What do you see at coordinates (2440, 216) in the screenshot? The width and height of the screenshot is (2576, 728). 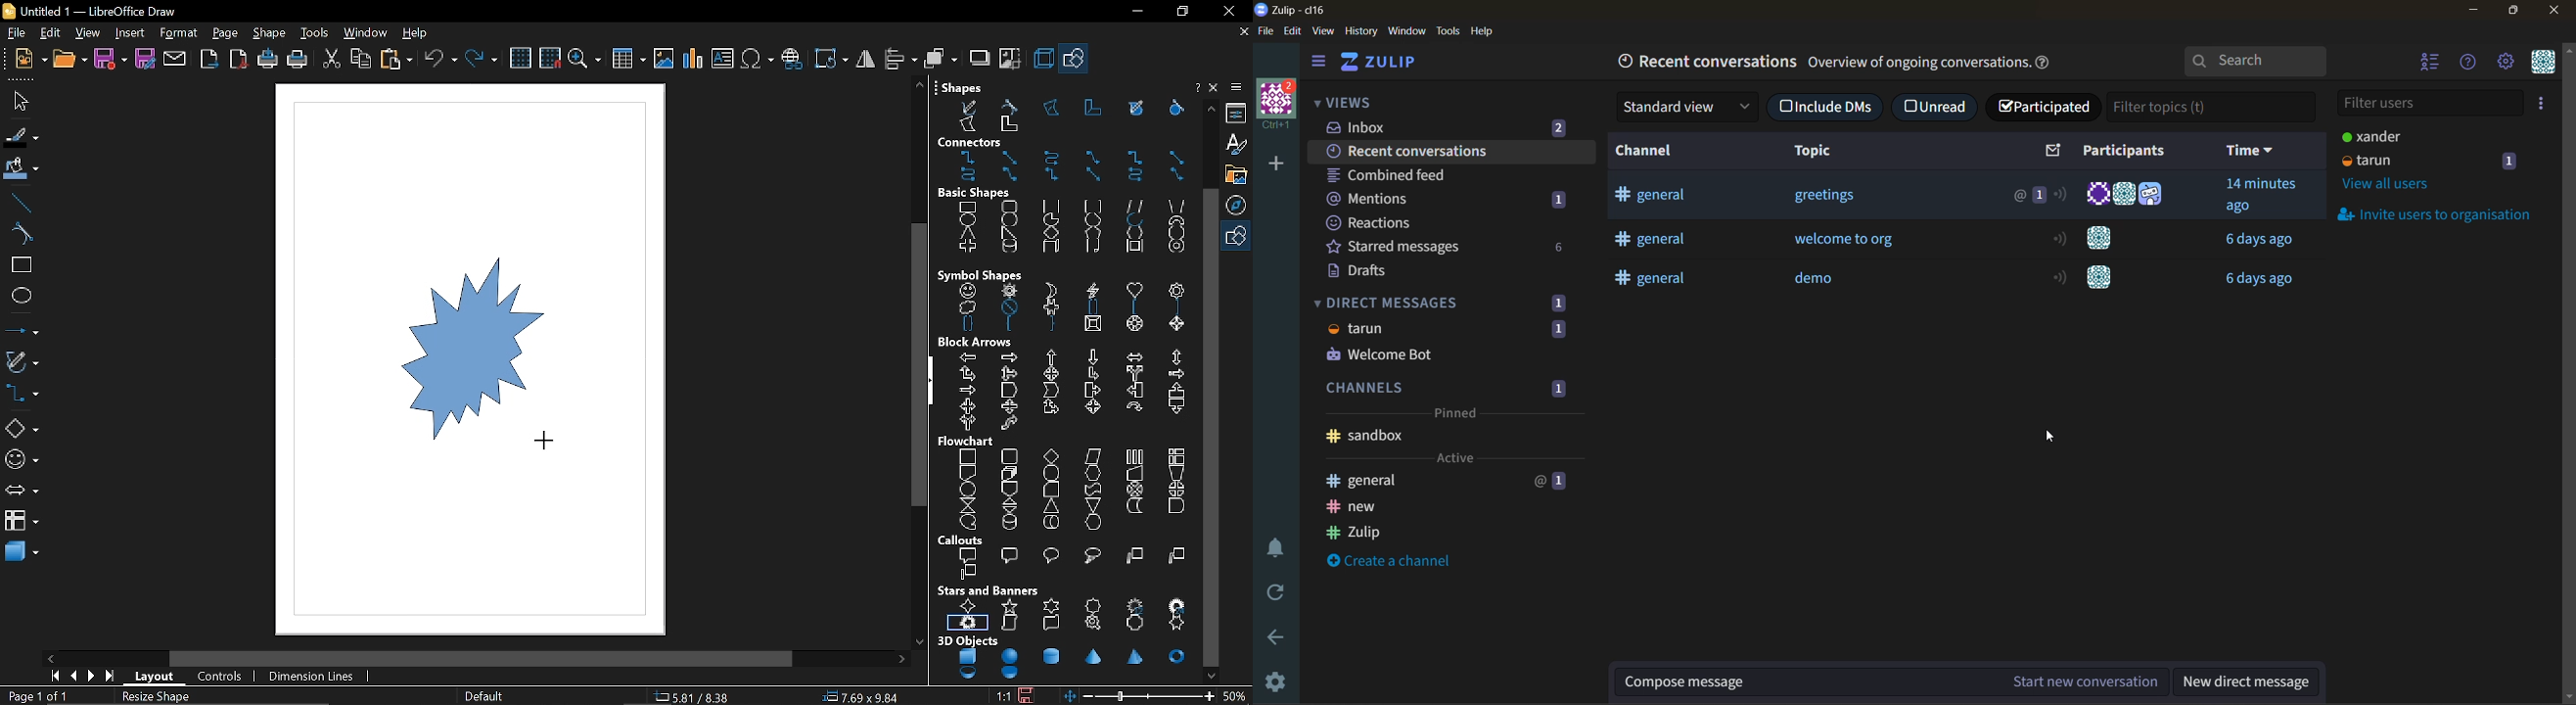 I see `invite users to organisation` at bounding box center [2440, 216].